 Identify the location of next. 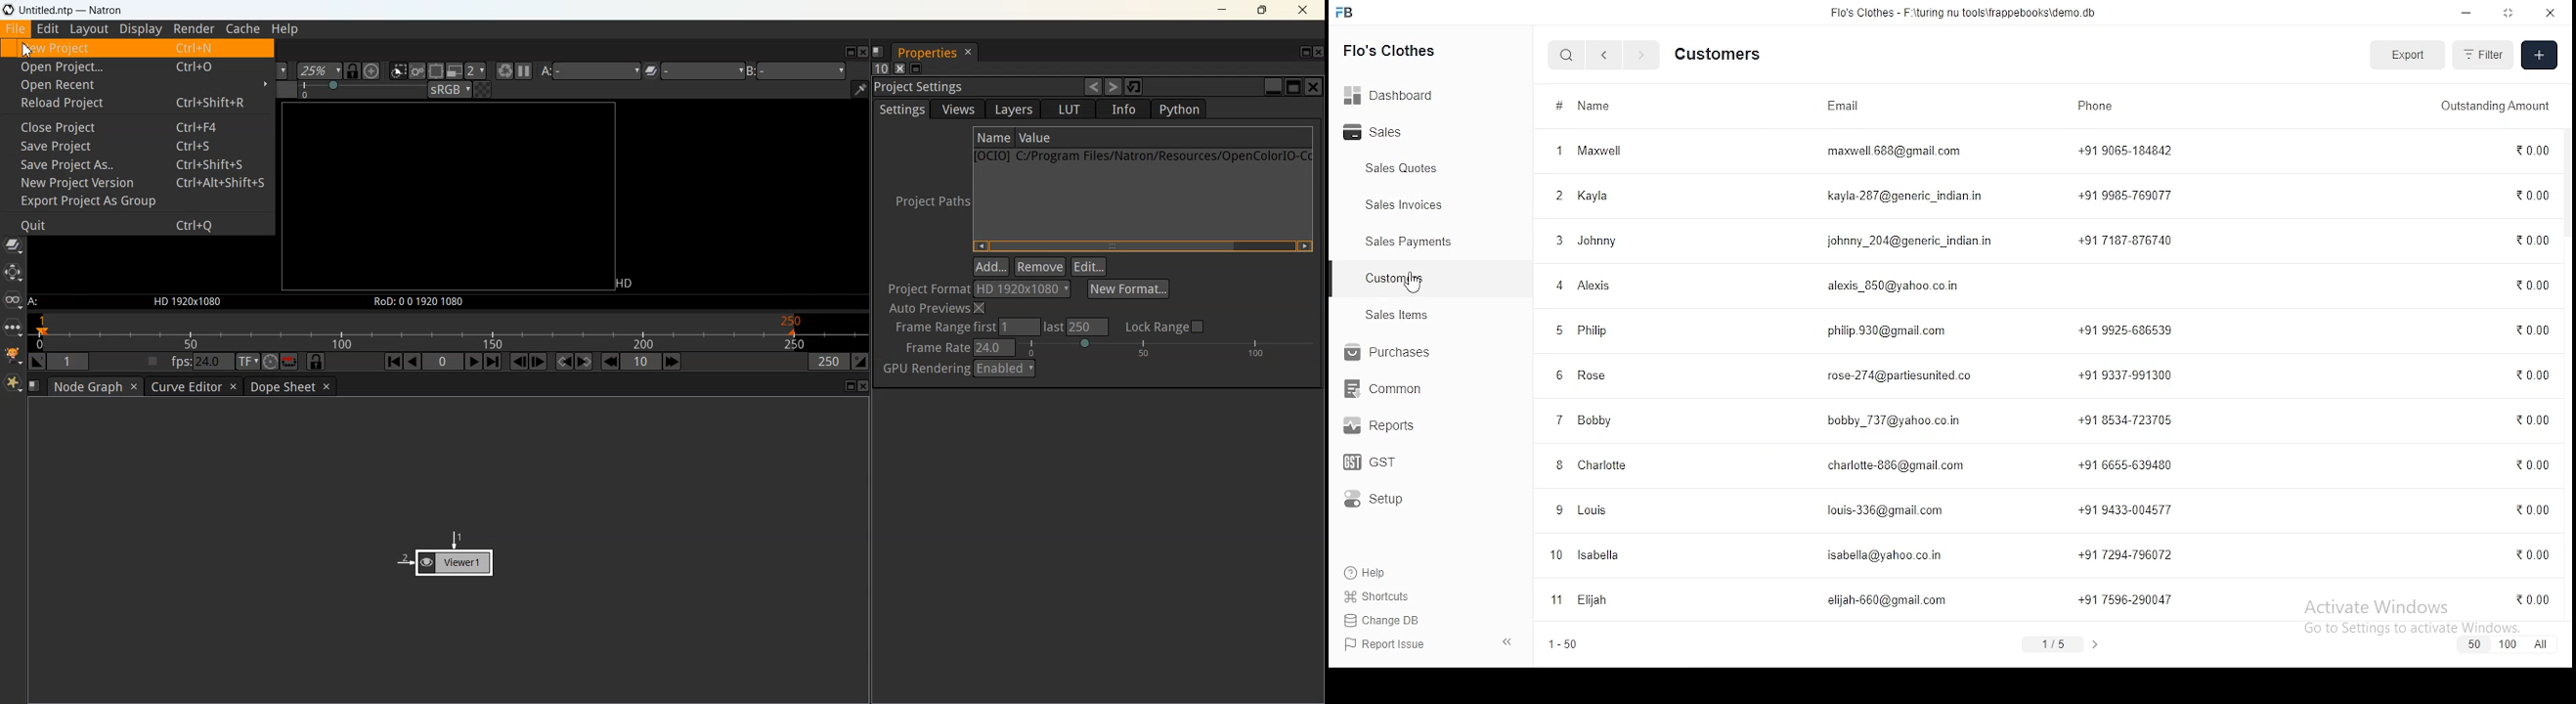
(1641, 56).